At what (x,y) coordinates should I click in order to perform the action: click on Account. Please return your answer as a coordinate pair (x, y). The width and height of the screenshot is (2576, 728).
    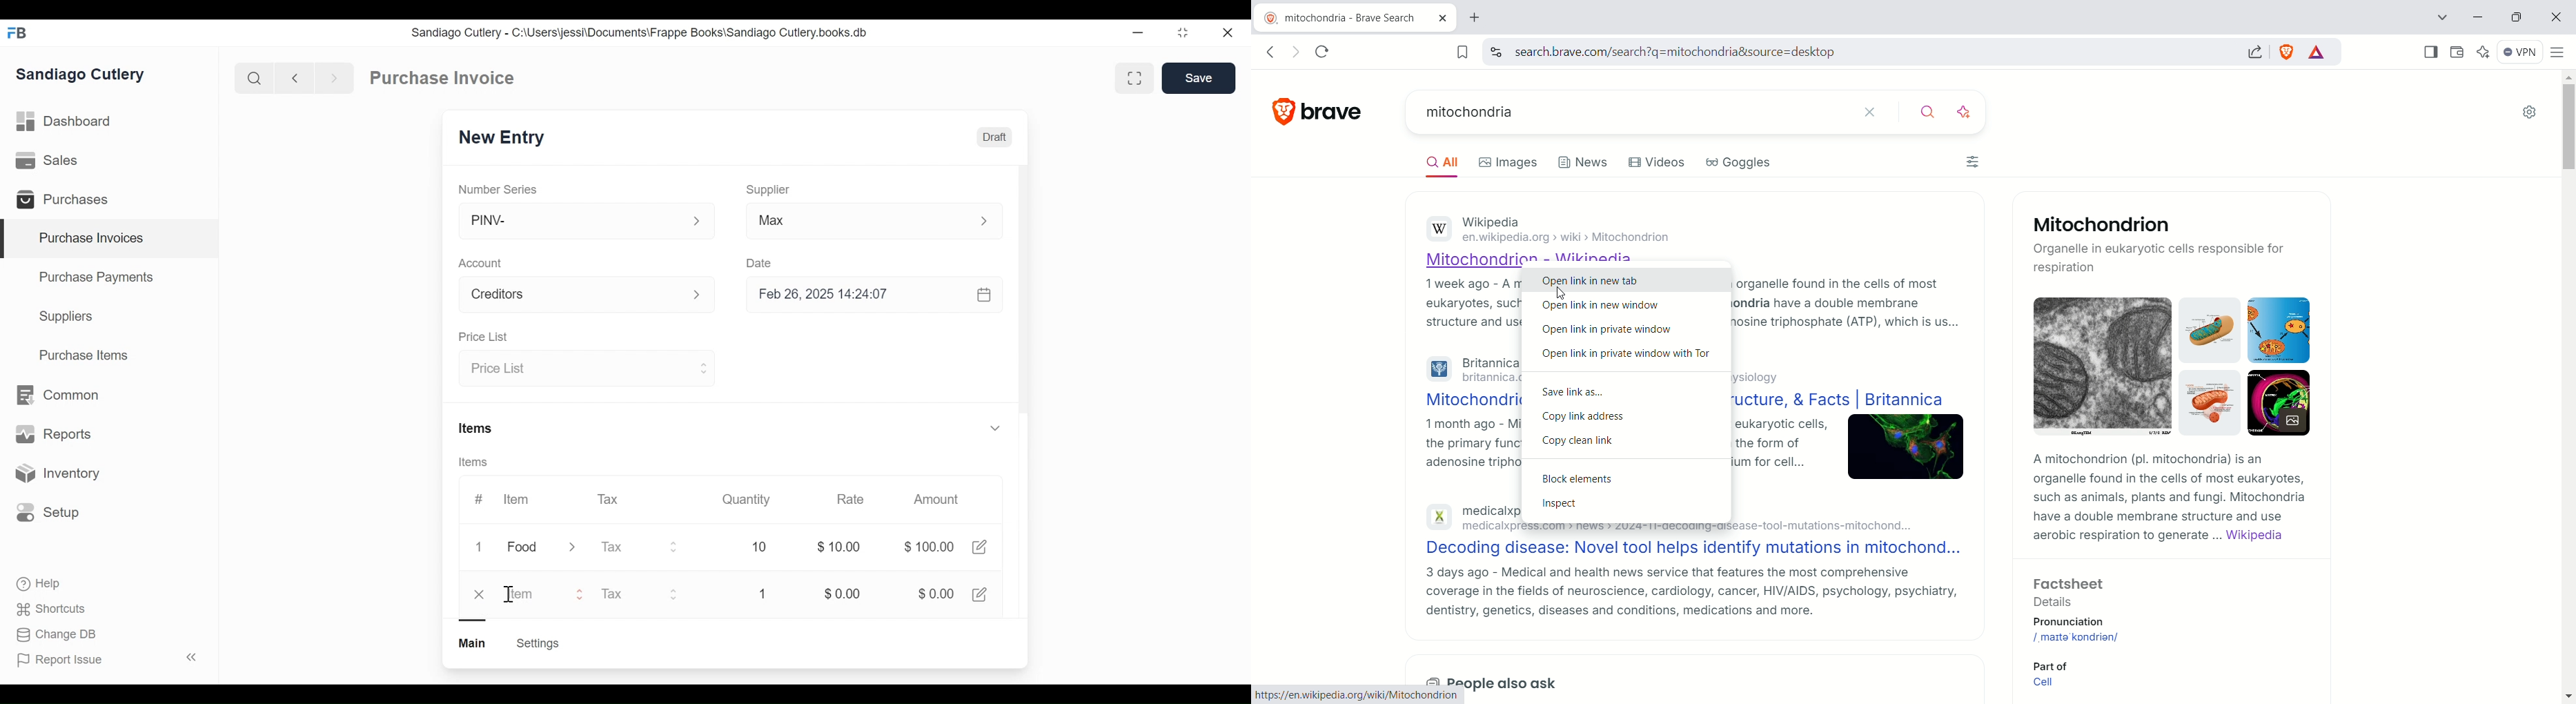
    Looking at the image, I should click on (571, 297).